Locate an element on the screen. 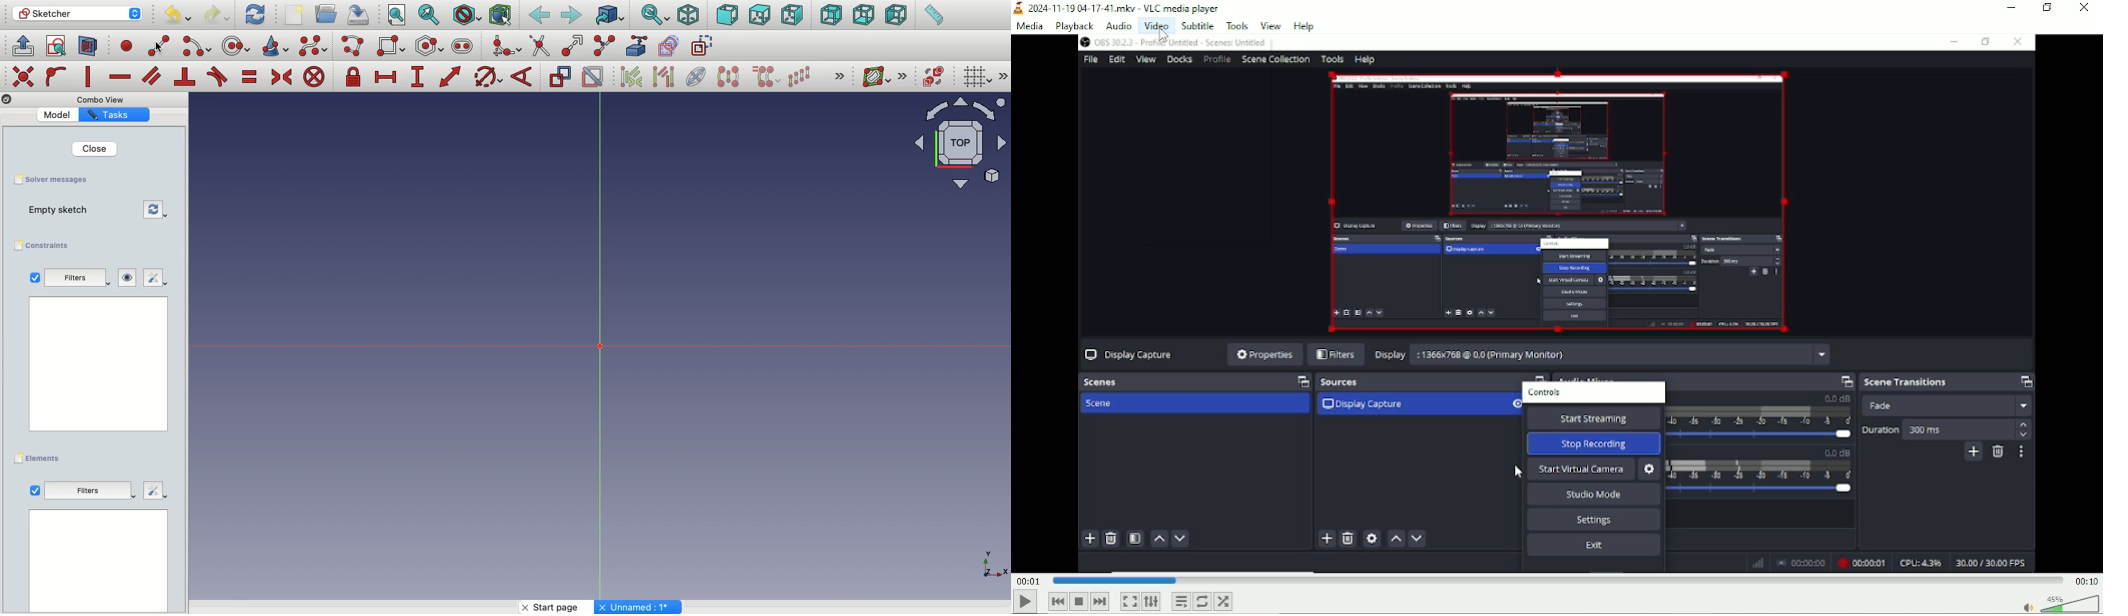 This screenshot has width=2128, height=616.  is located at coordinates (954, 149).